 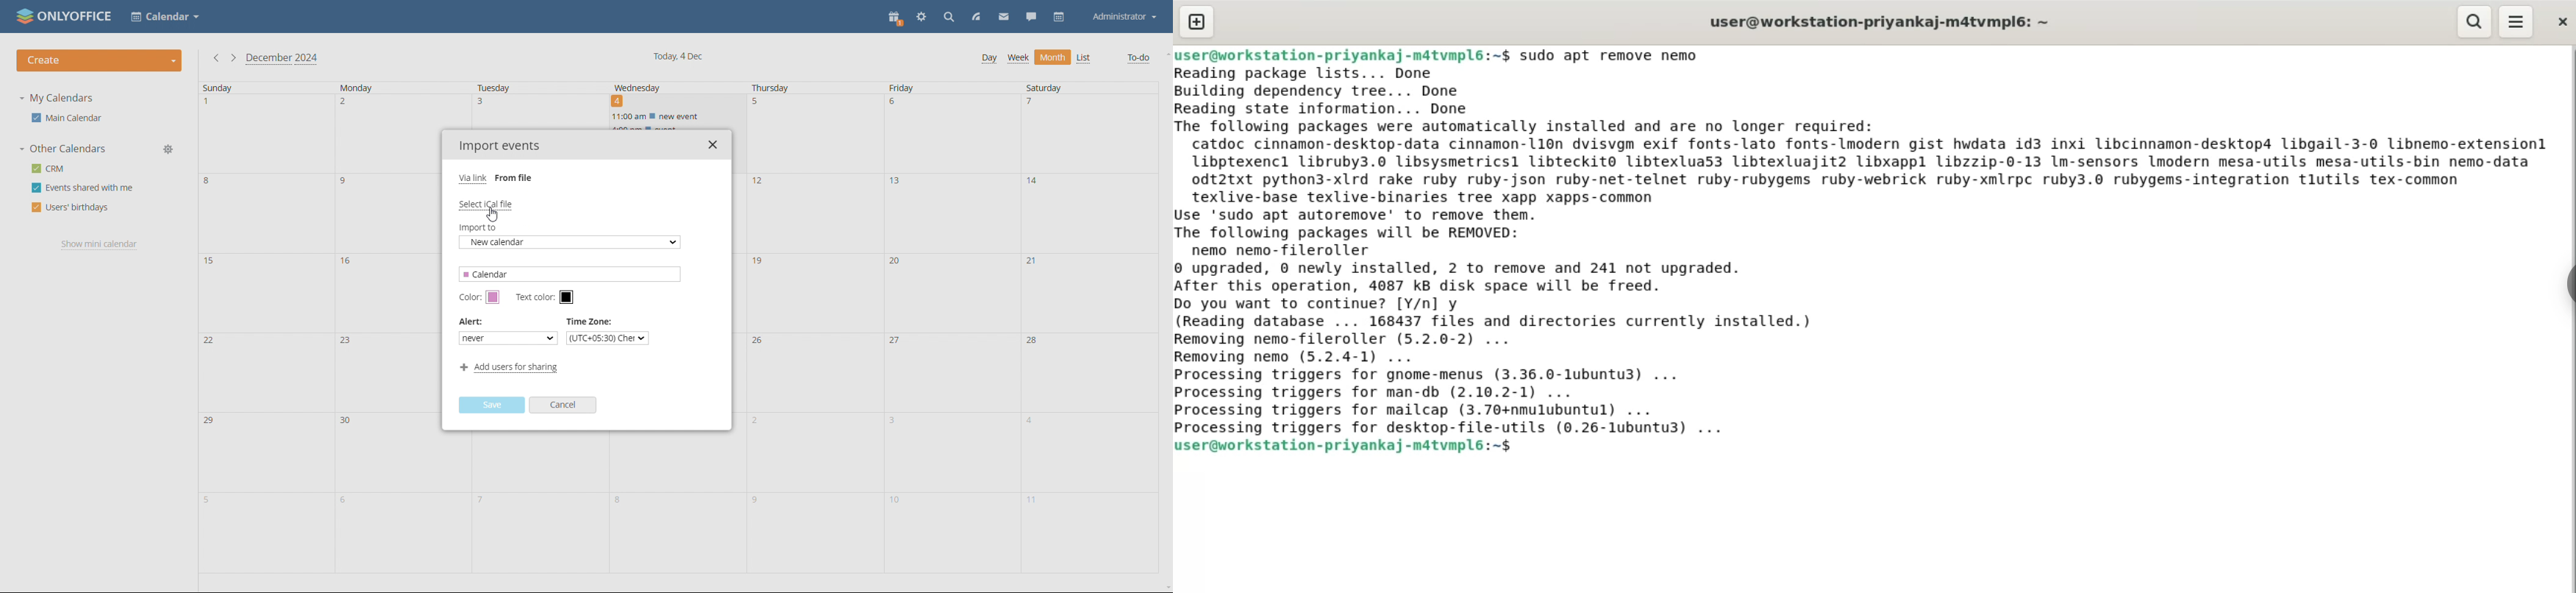 What do you see at coordinates (712, 144) in the screenshot?
I see `close` at bounding box center [712, 144].